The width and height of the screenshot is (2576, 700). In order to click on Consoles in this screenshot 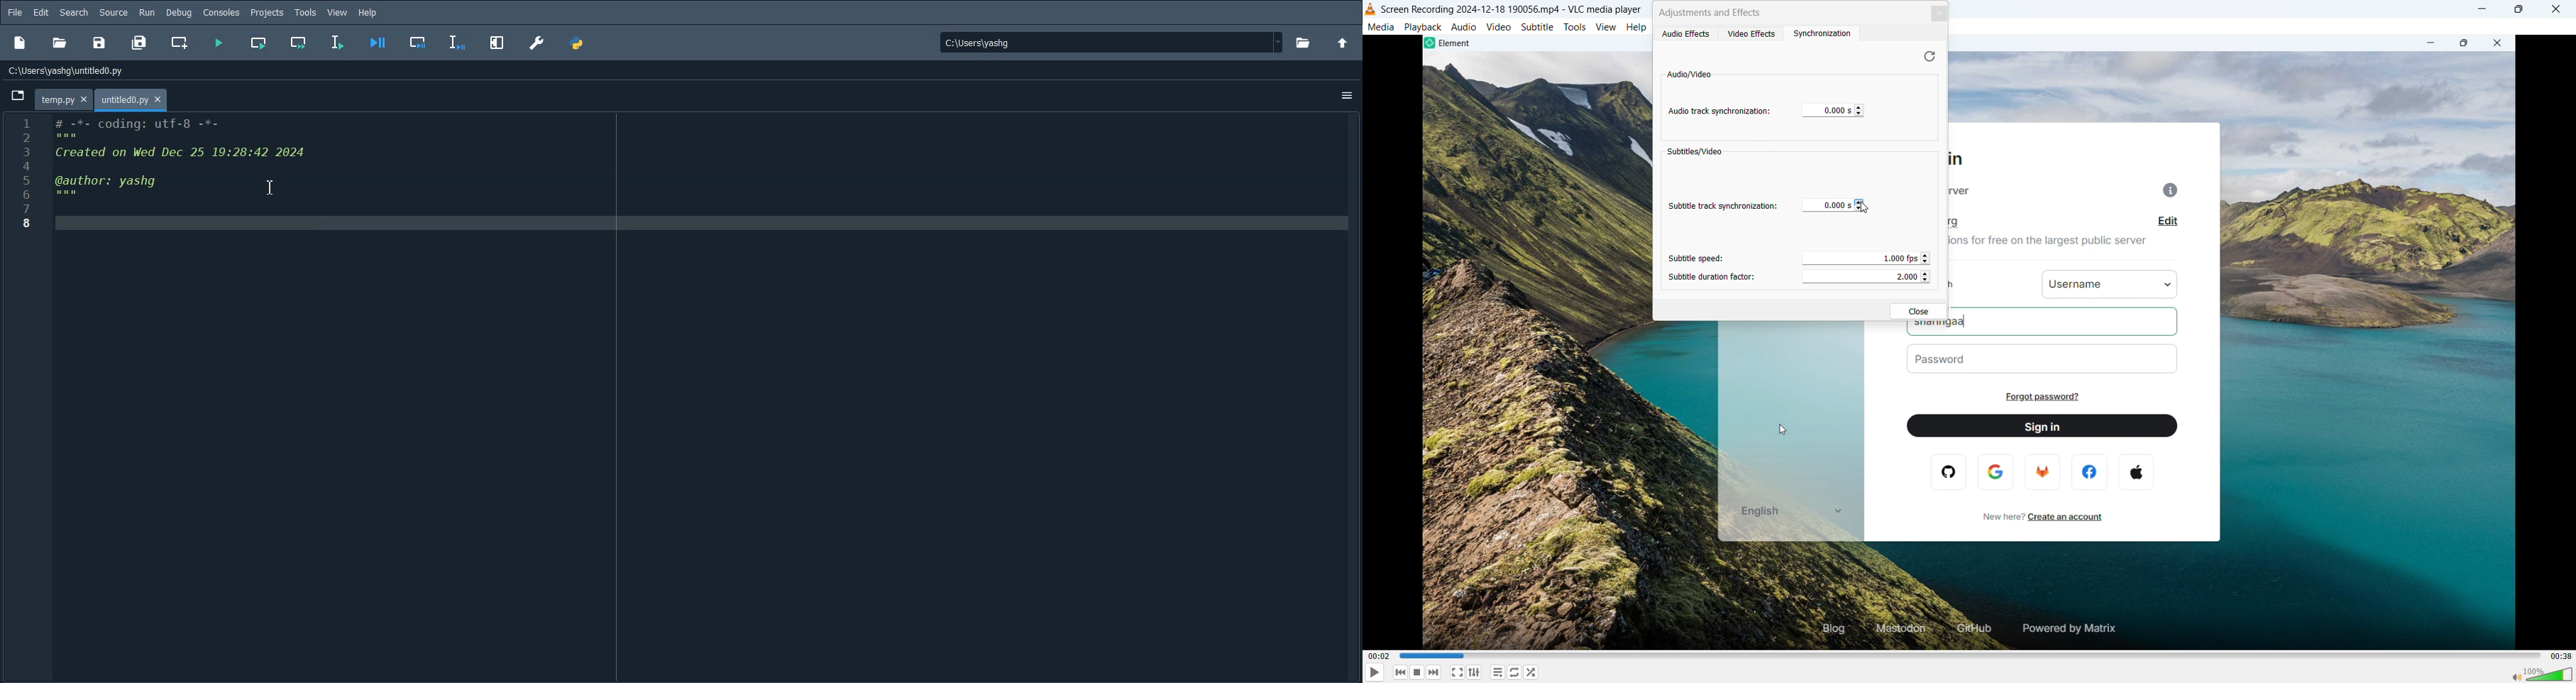, I will do `click(223, 12)`.